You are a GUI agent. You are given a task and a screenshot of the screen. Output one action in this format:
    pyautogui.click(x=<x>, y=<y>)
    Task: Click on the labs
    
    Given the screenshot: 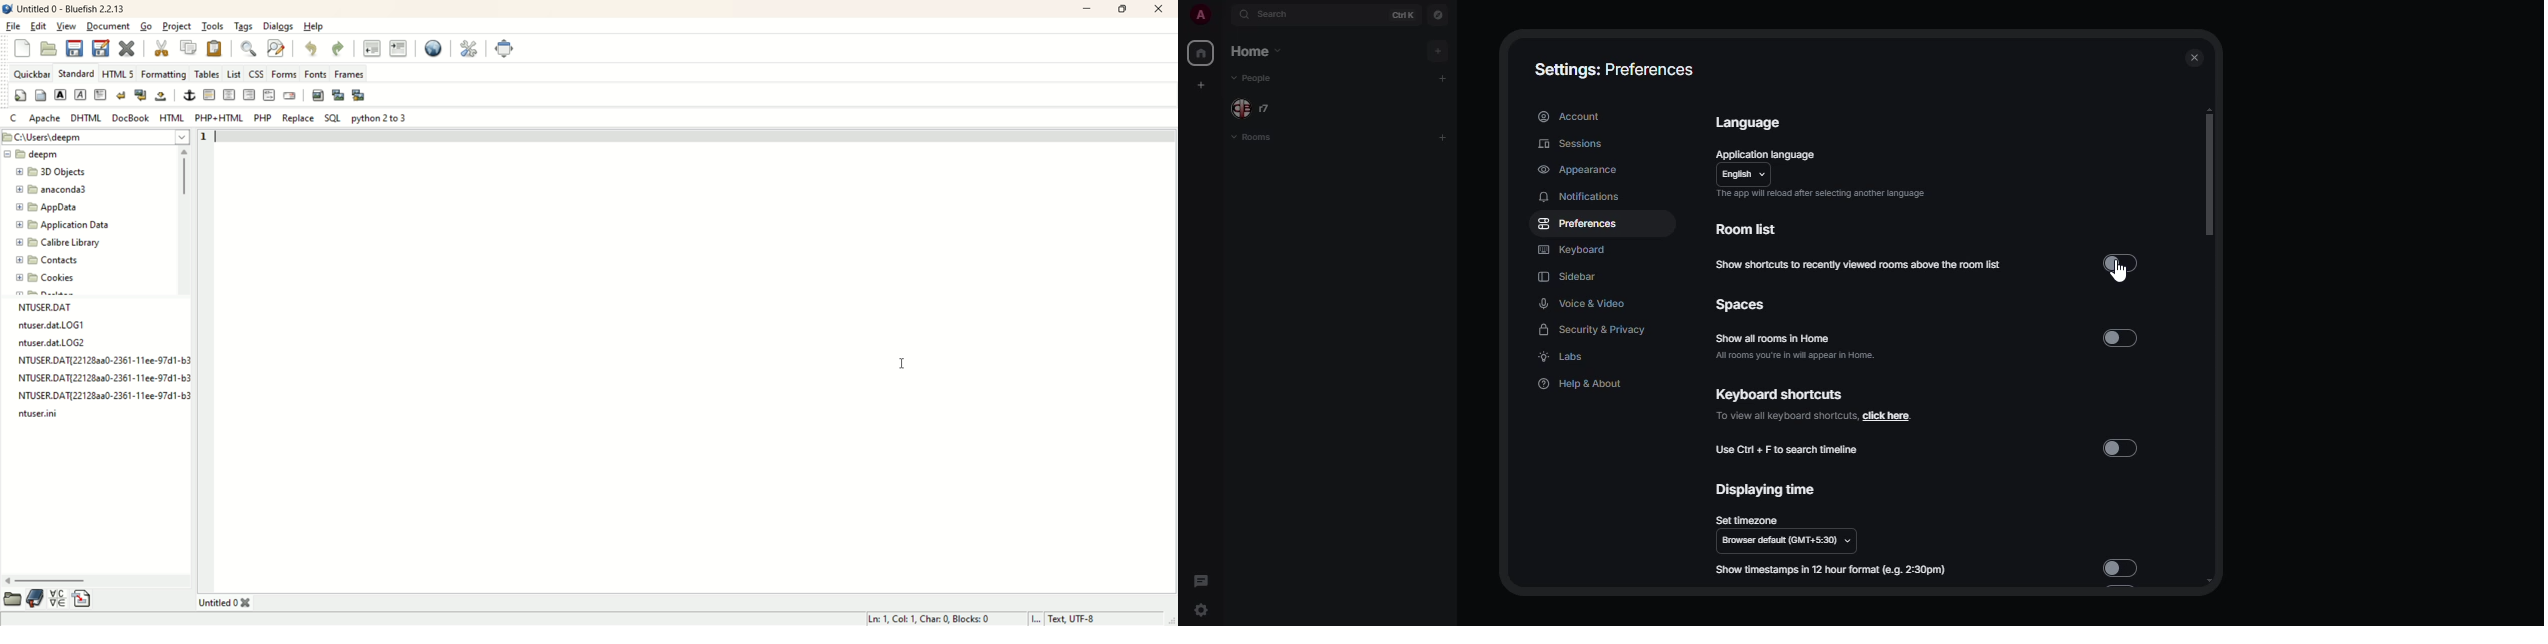 What is the action you would take?
    pyautogui.click(x=1565, y=357)
    